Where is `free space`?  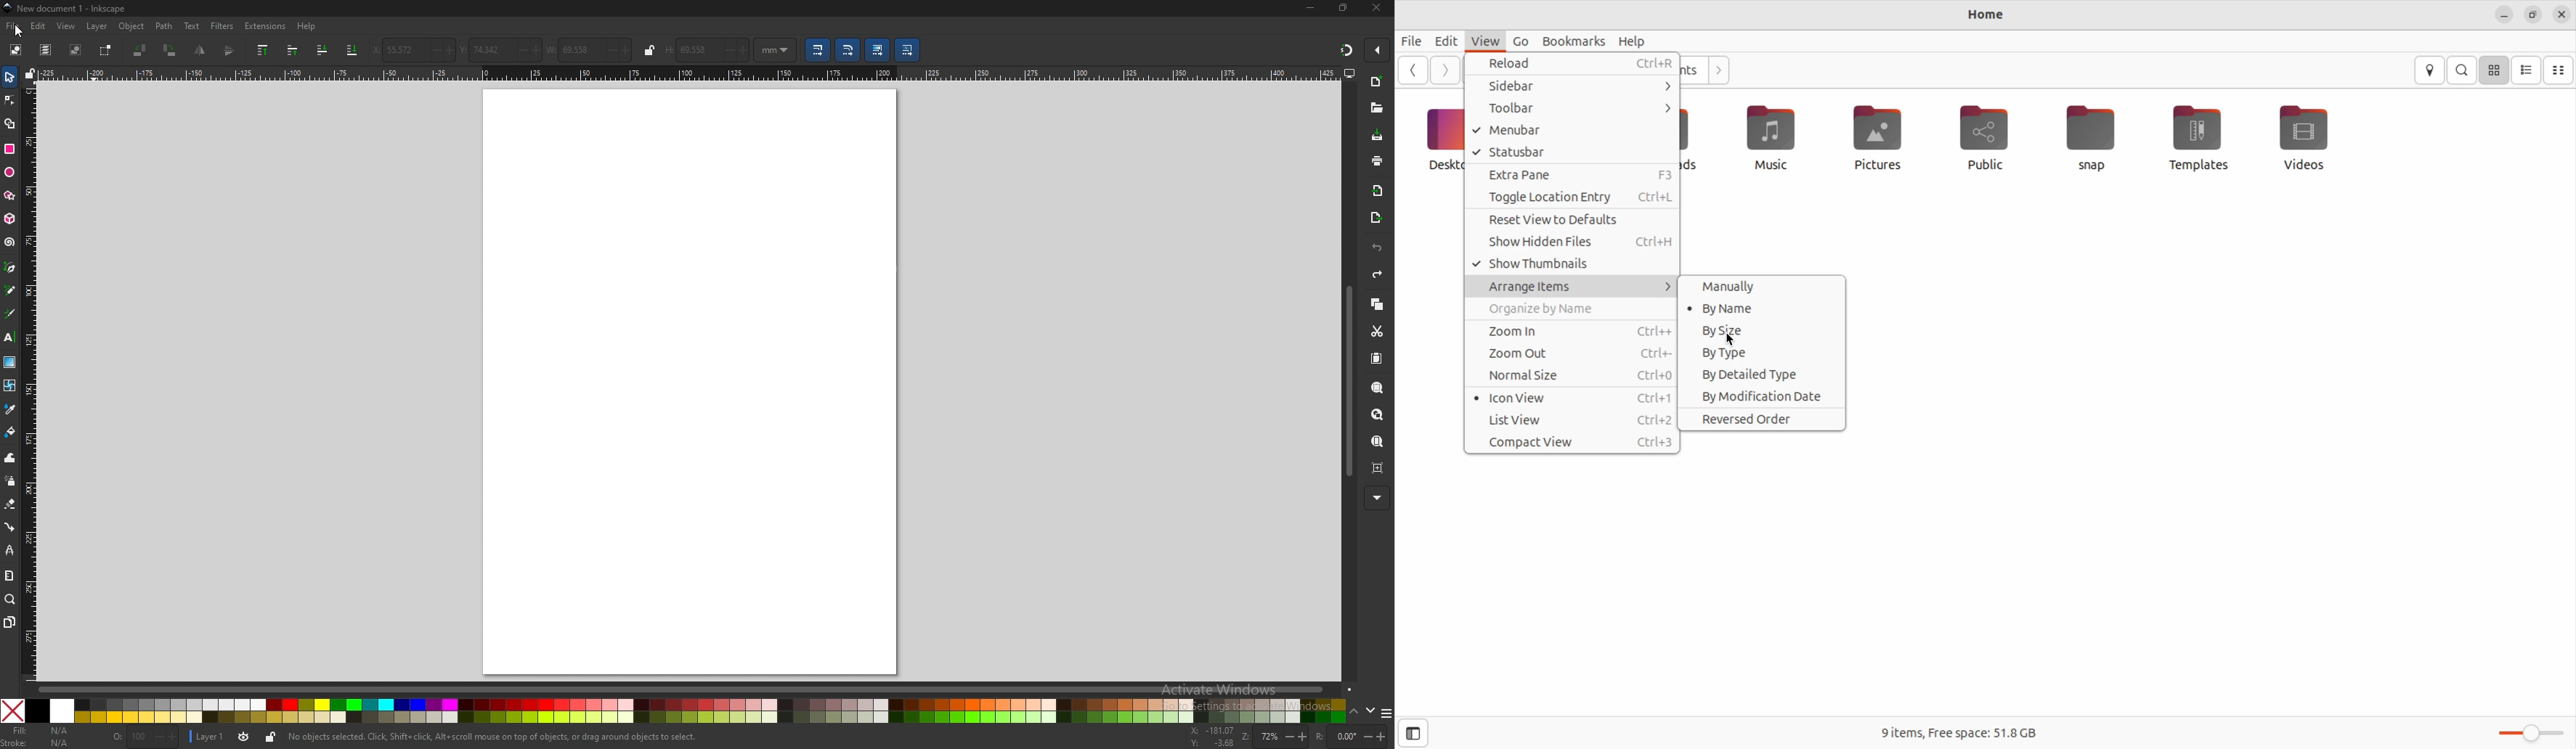
free space is located at coordinates (1955, 733).